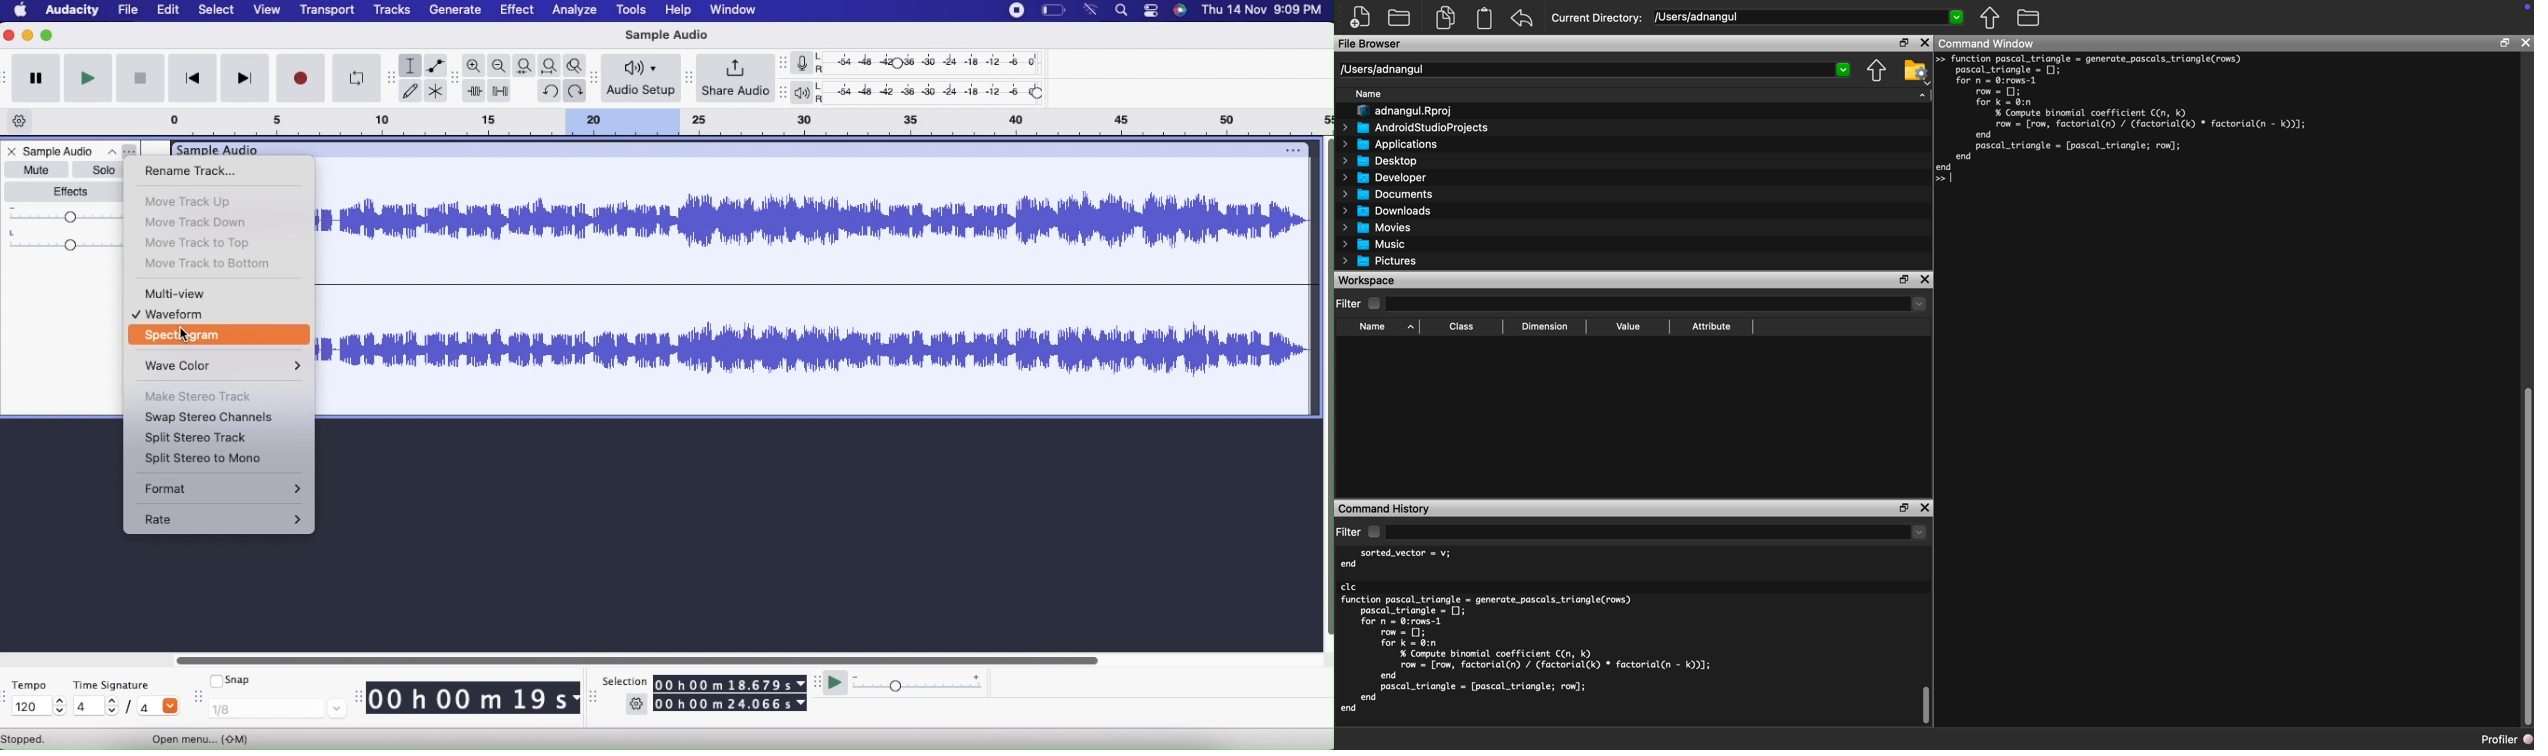 This screenshot has width=2548, height=756. Describe the element at coordinates (473, 64) in the screenshot. I see `Zoom In` at that location.